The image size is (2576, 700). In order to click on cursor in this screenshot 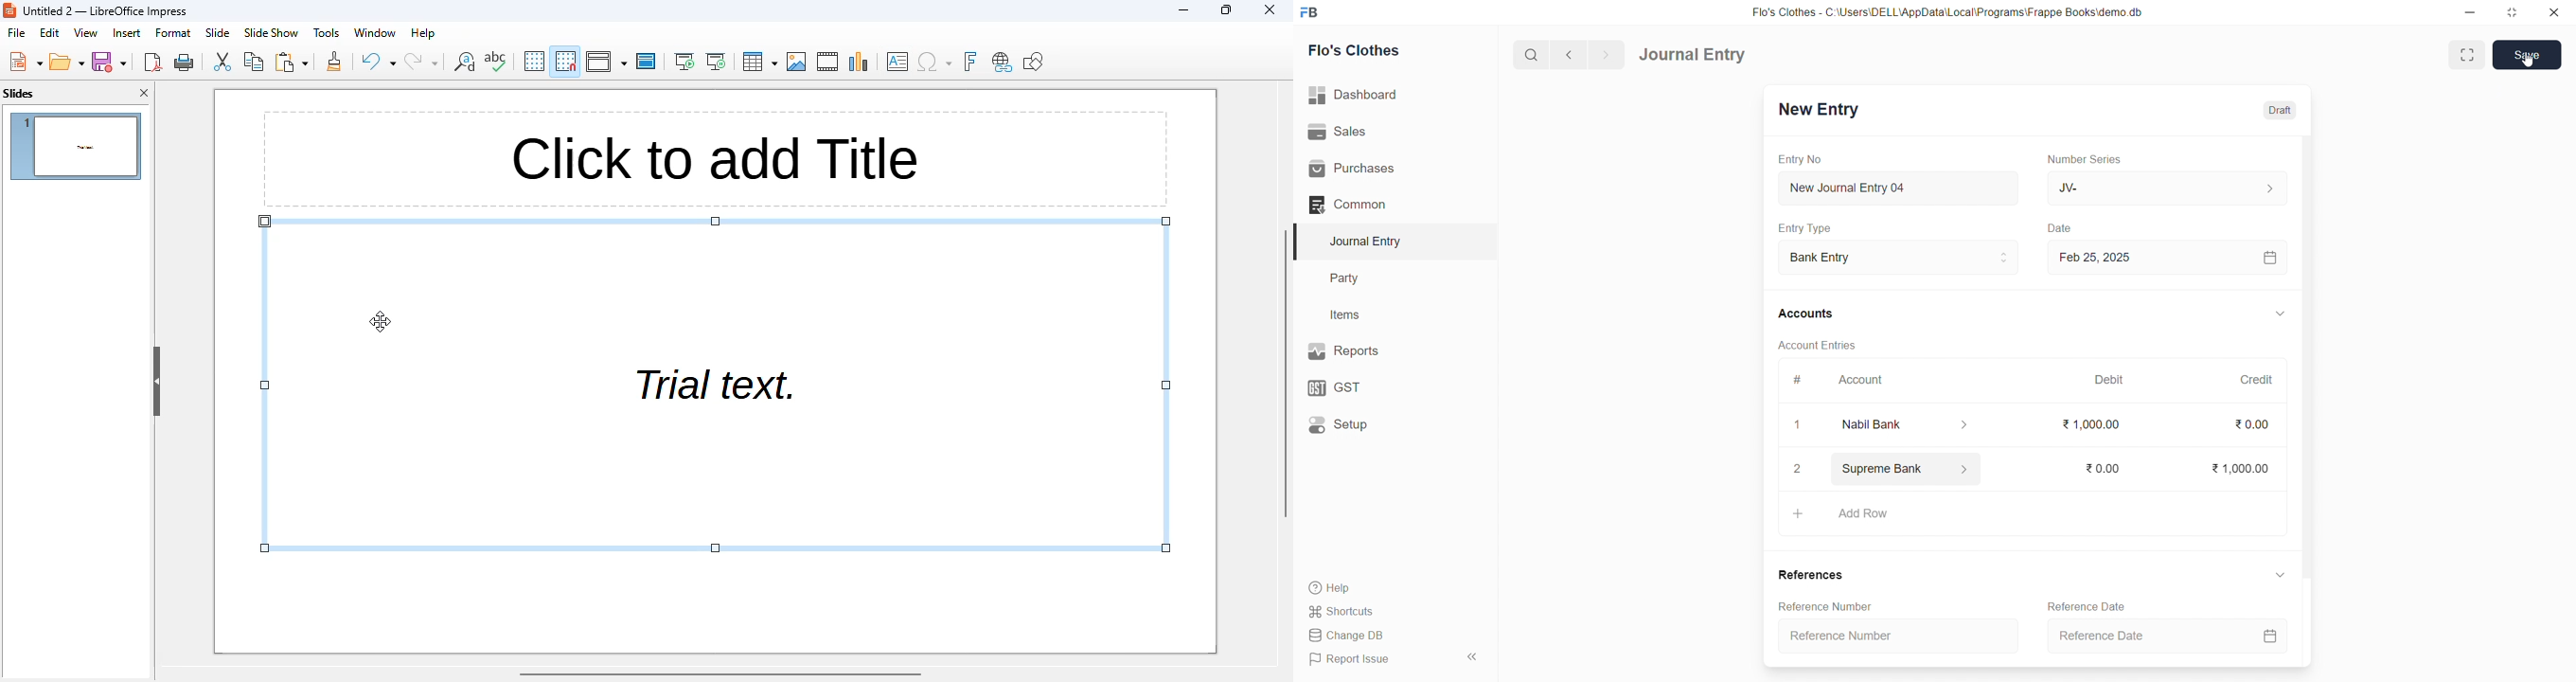, I will do `click(2528, 64)`.